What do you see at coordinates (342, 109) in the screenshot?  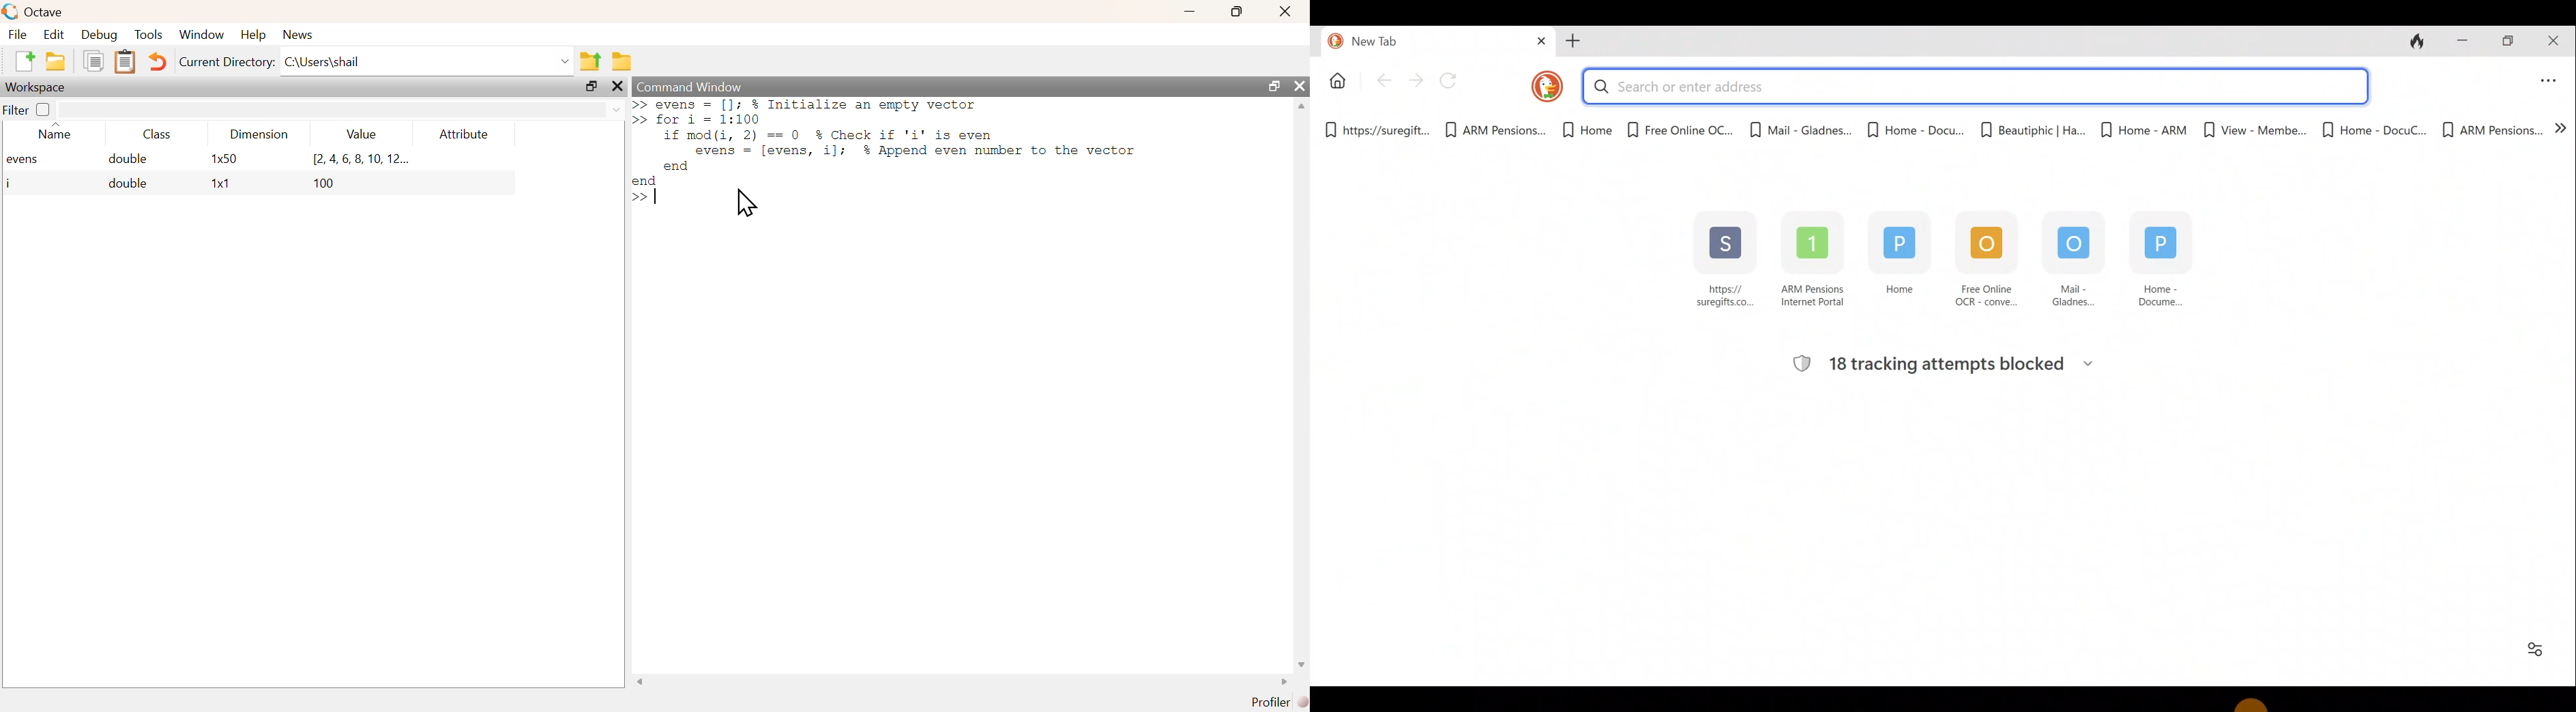 I see `filter` at bounding box center [342, 109].